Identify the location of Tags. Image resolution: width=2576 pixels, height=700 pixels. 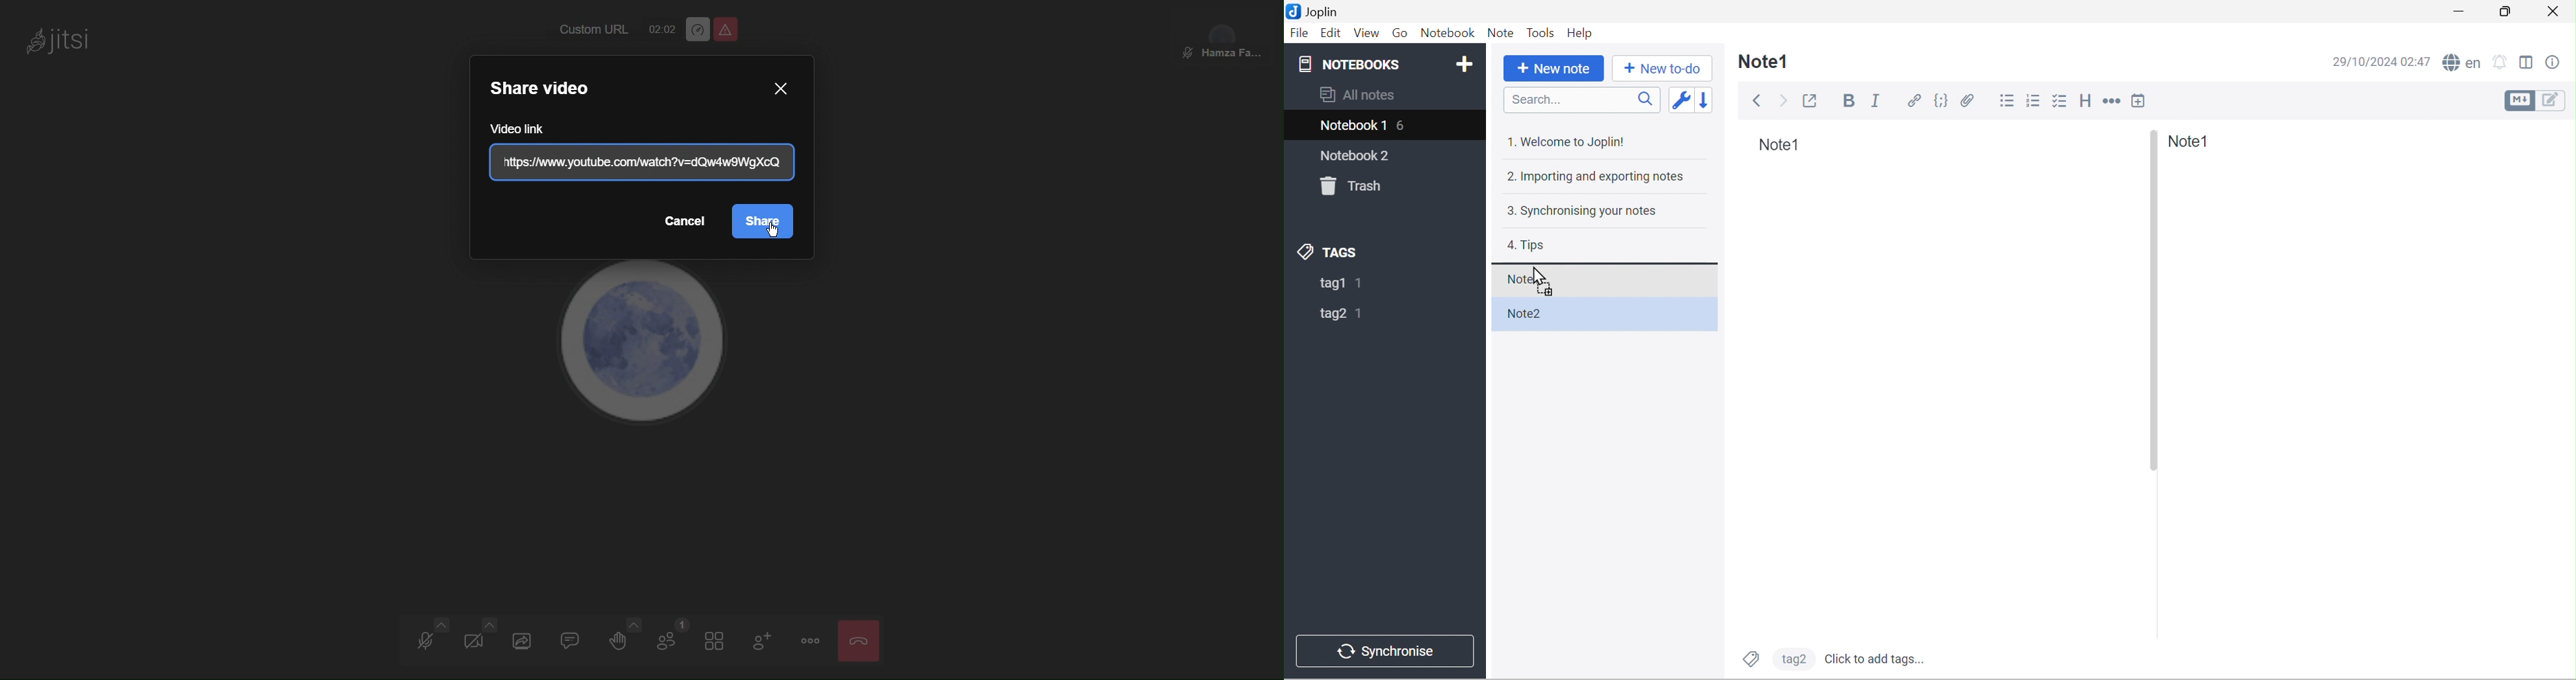
(1750, 660).